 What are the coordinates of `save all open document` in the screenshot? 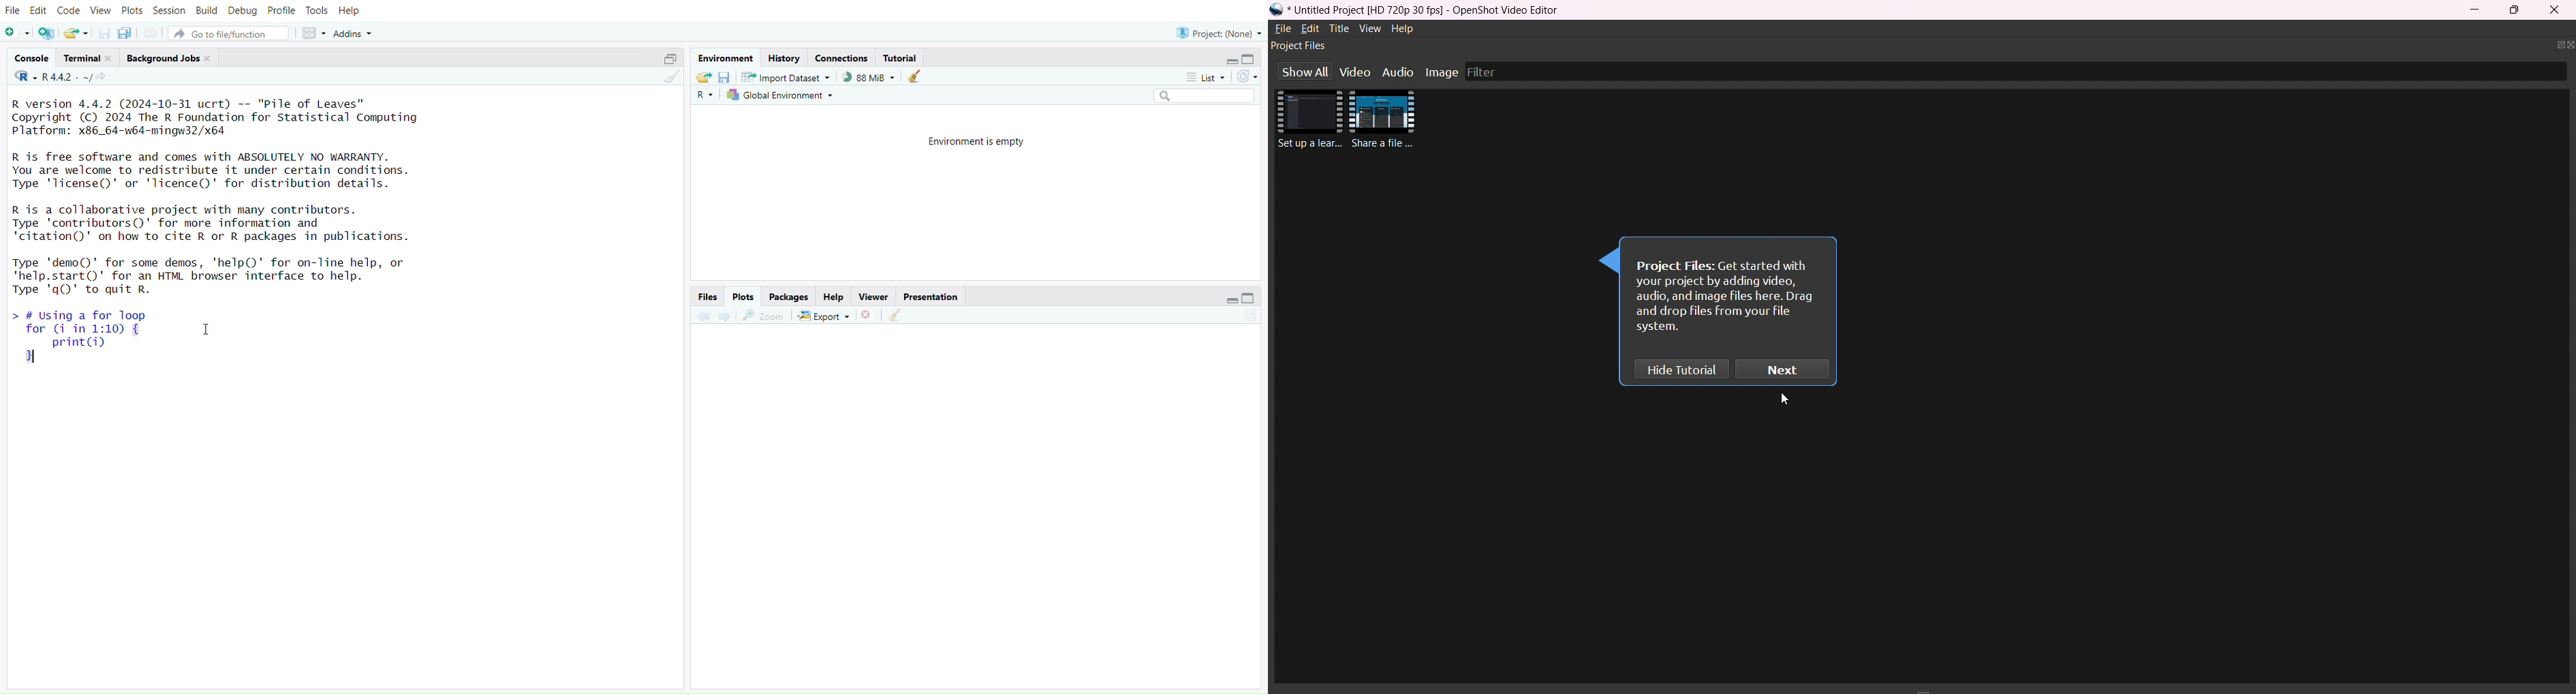 It's located at (128, 33).